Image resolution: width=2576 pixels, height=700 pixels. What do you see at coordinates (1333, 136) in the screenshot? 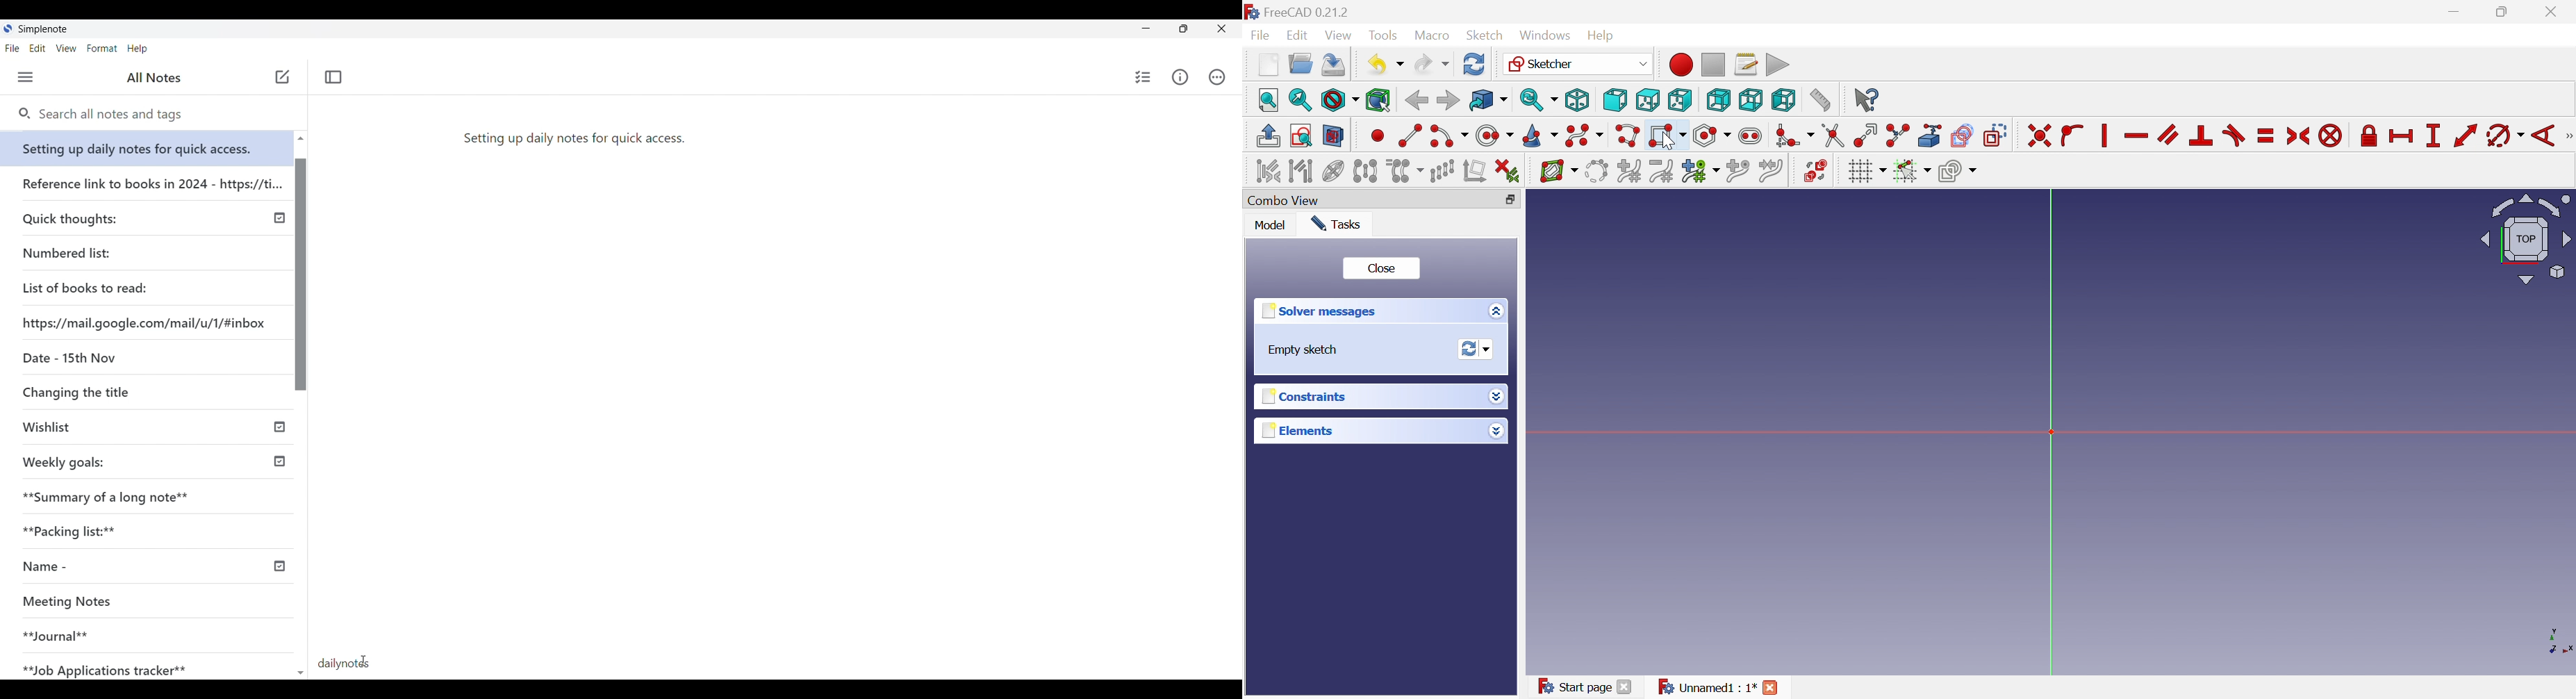
I see `View section` at bounding box center [1333, 136].